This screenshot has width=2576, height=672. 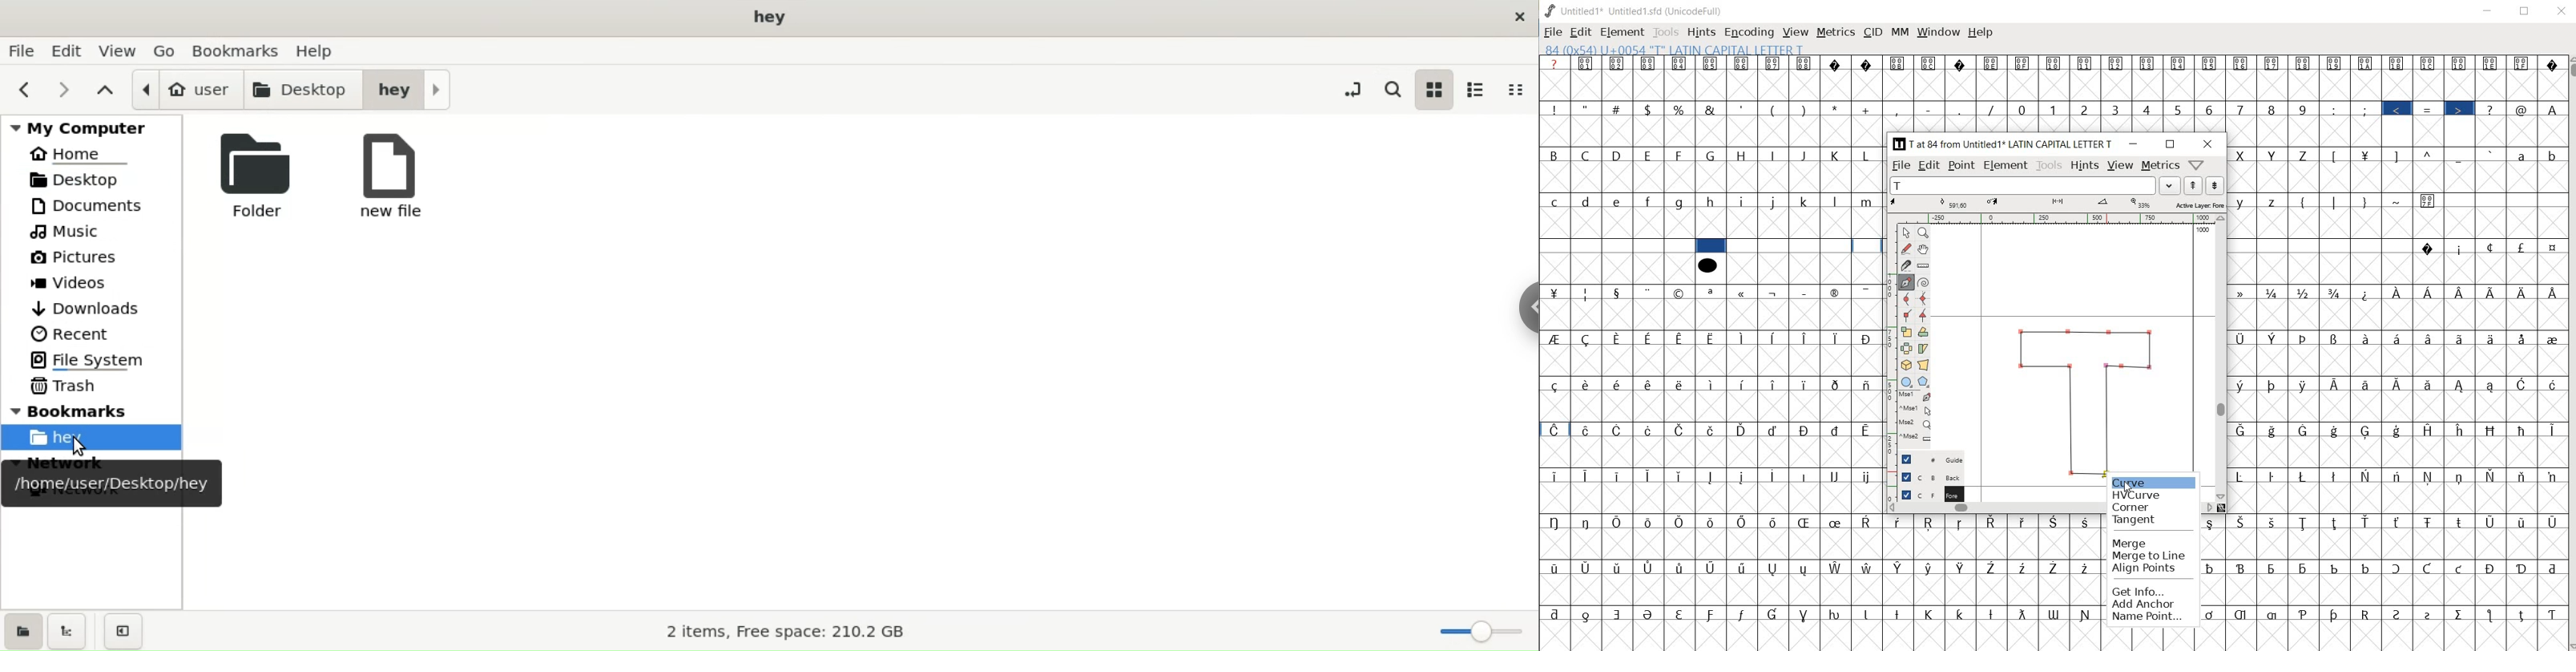 What do you see at coordinates (2135, 480) in the screenshot?
I see `curve` at bounding box center [2135, 480].